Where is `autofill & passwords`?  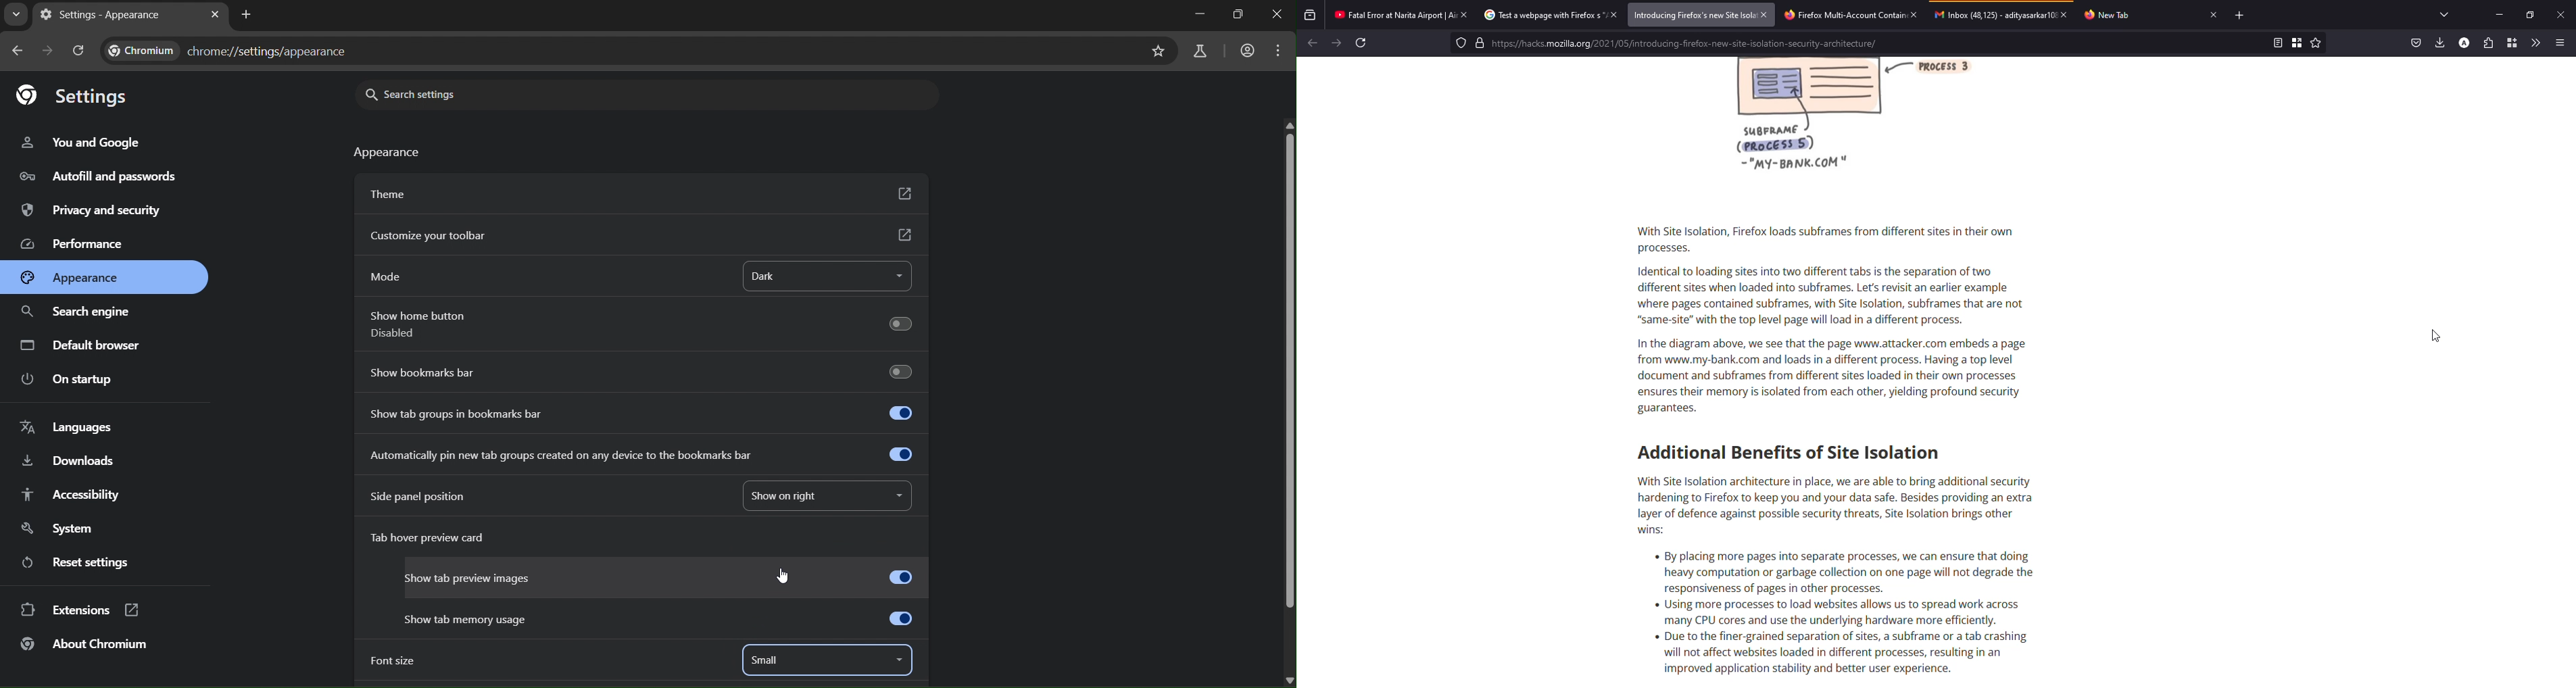
autofill & passwords is located at coordinates (97, 175).